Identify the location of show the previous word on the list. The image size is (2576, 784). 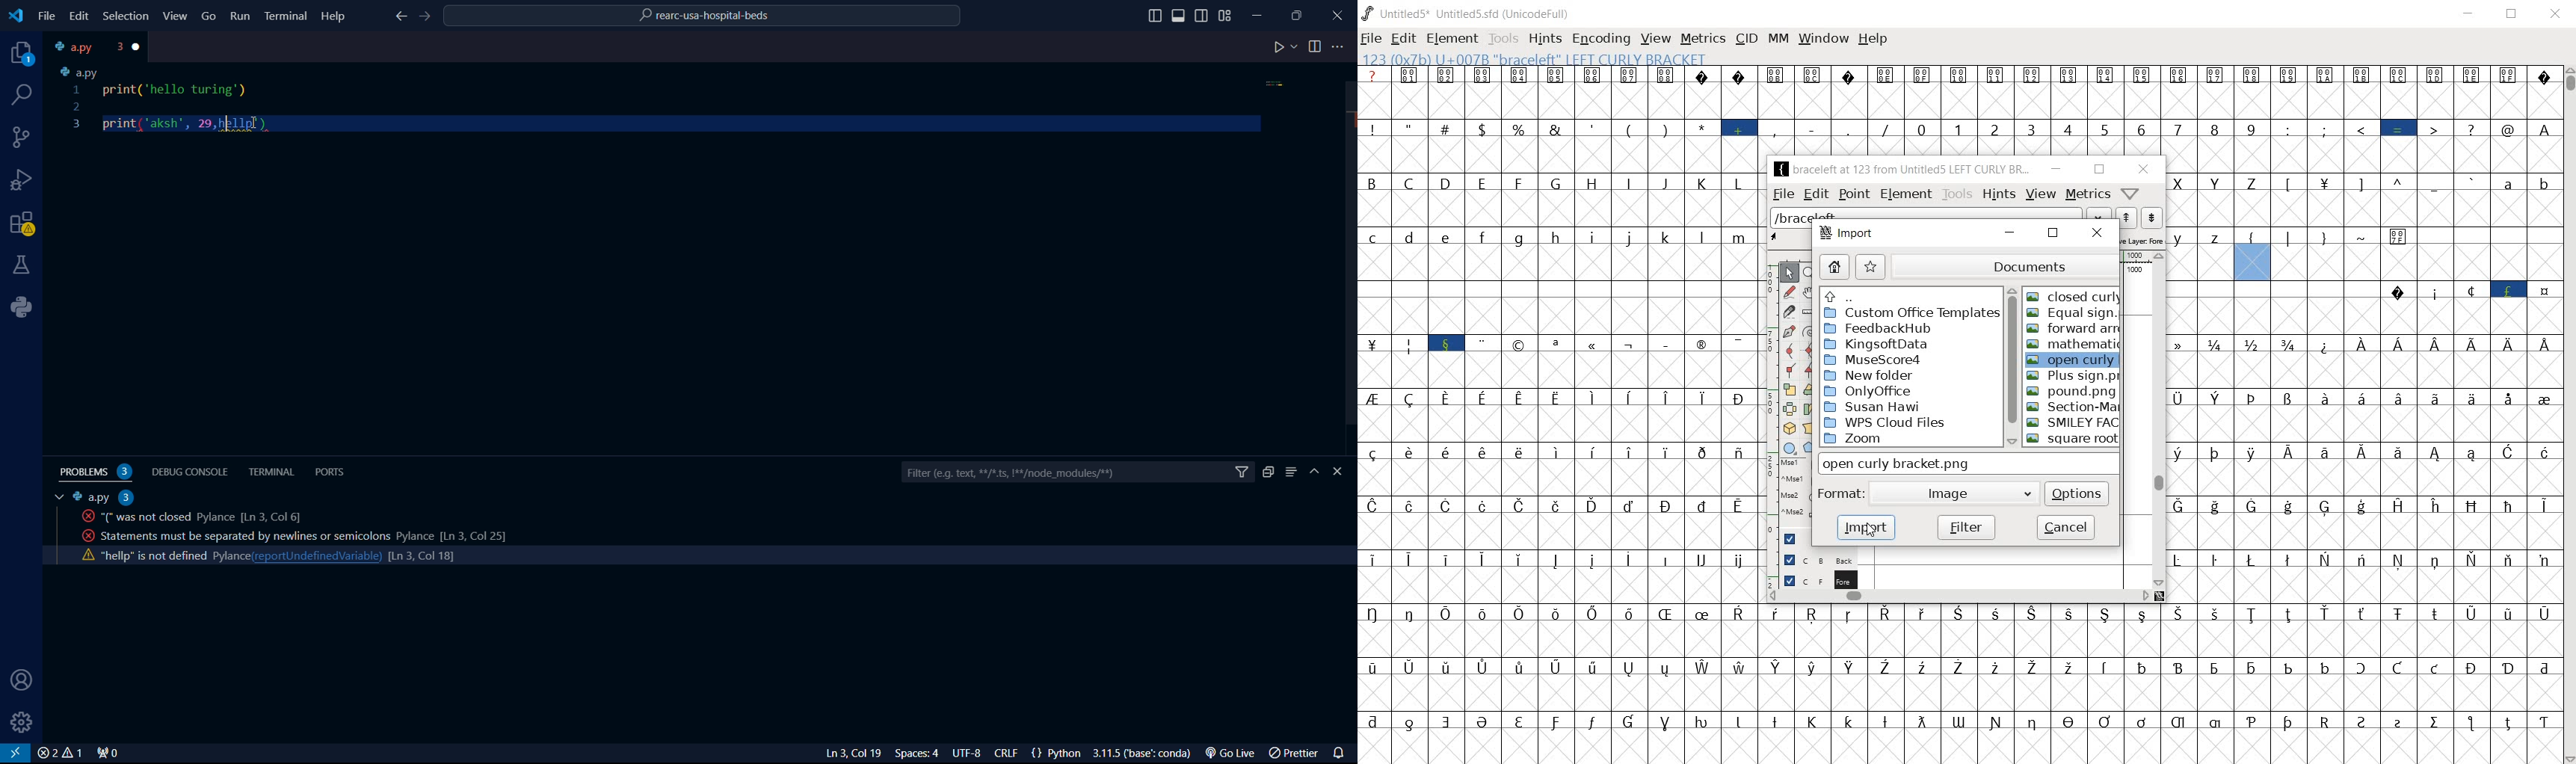
(2151, 218).